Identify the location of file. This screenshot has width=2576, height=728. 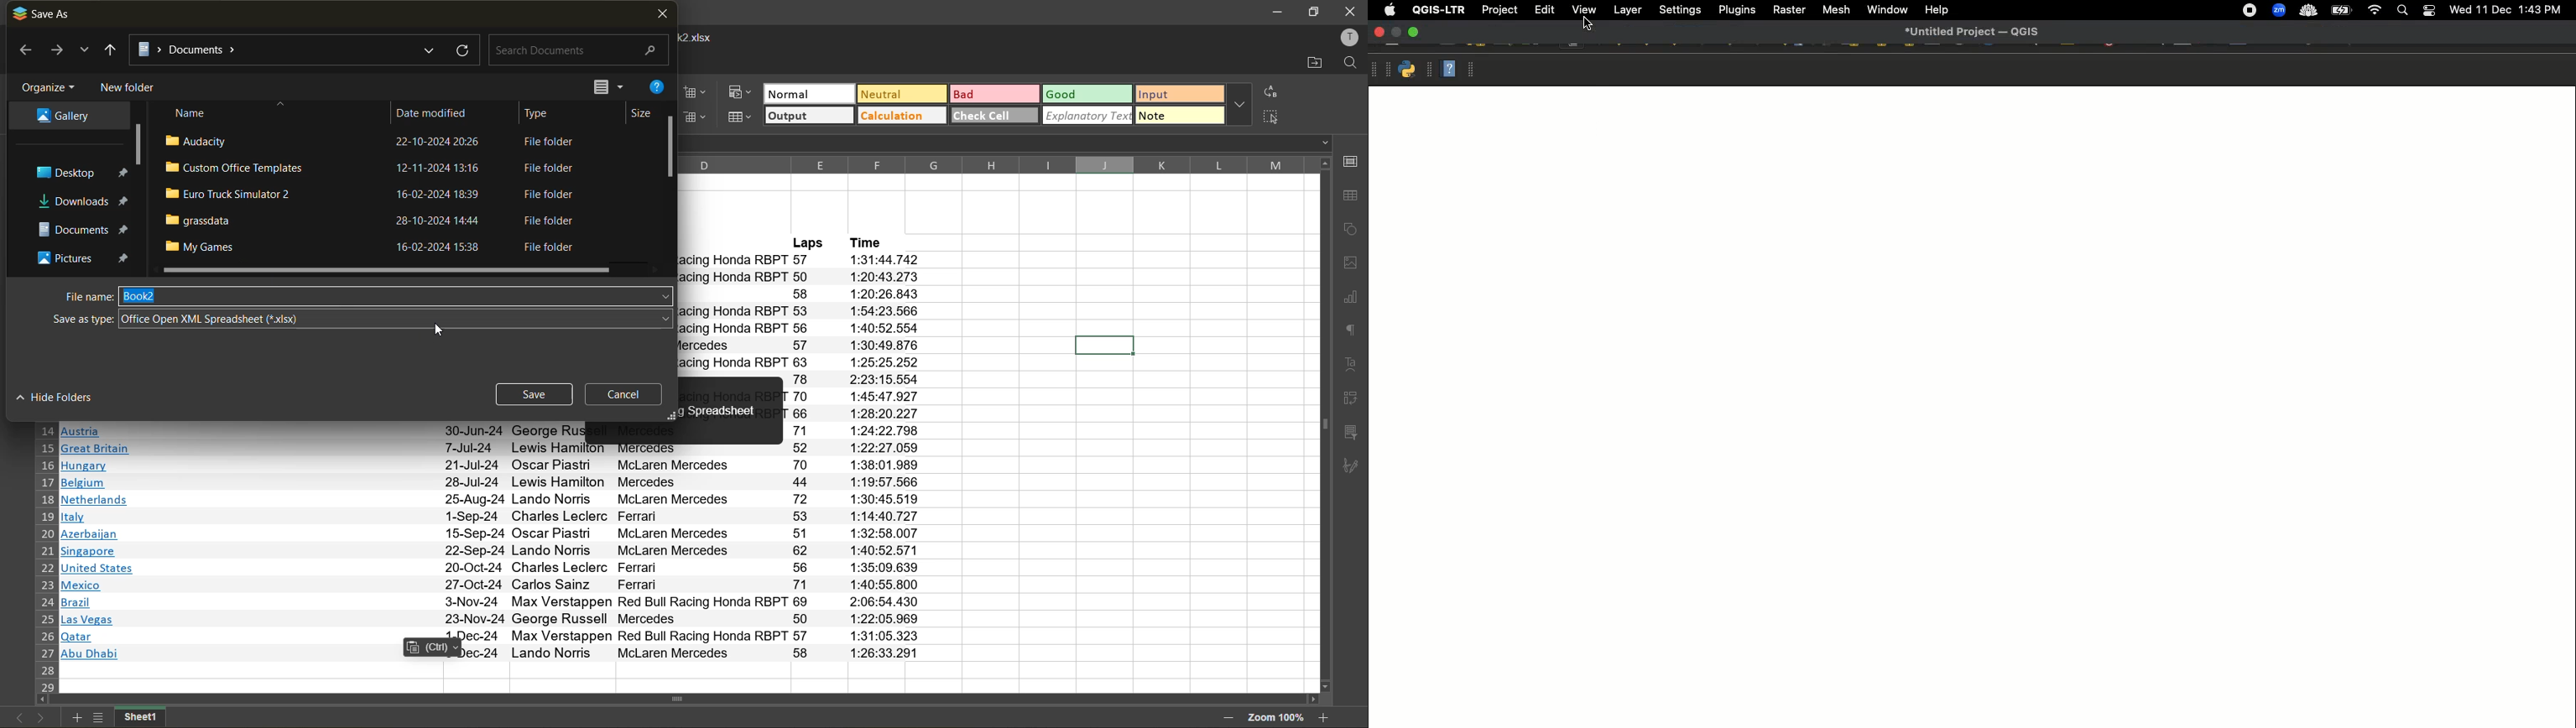
(376, 221).